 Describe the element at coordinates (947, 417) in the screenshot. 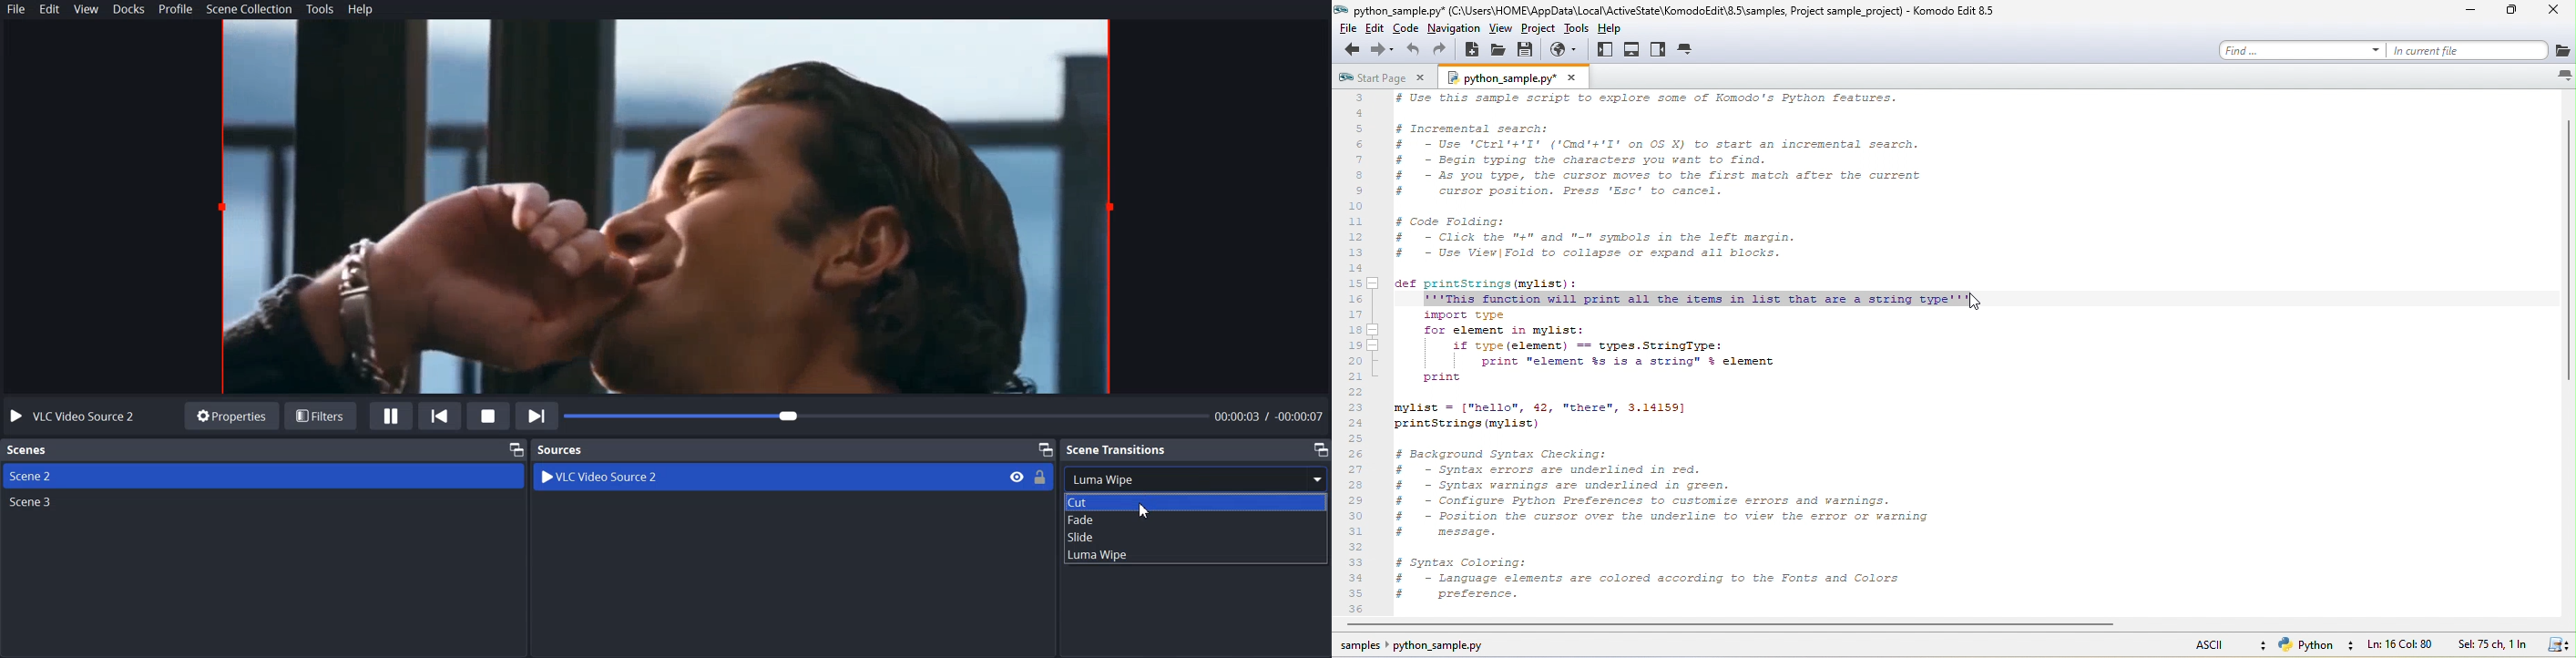

I see `Video Timeline` at that location.